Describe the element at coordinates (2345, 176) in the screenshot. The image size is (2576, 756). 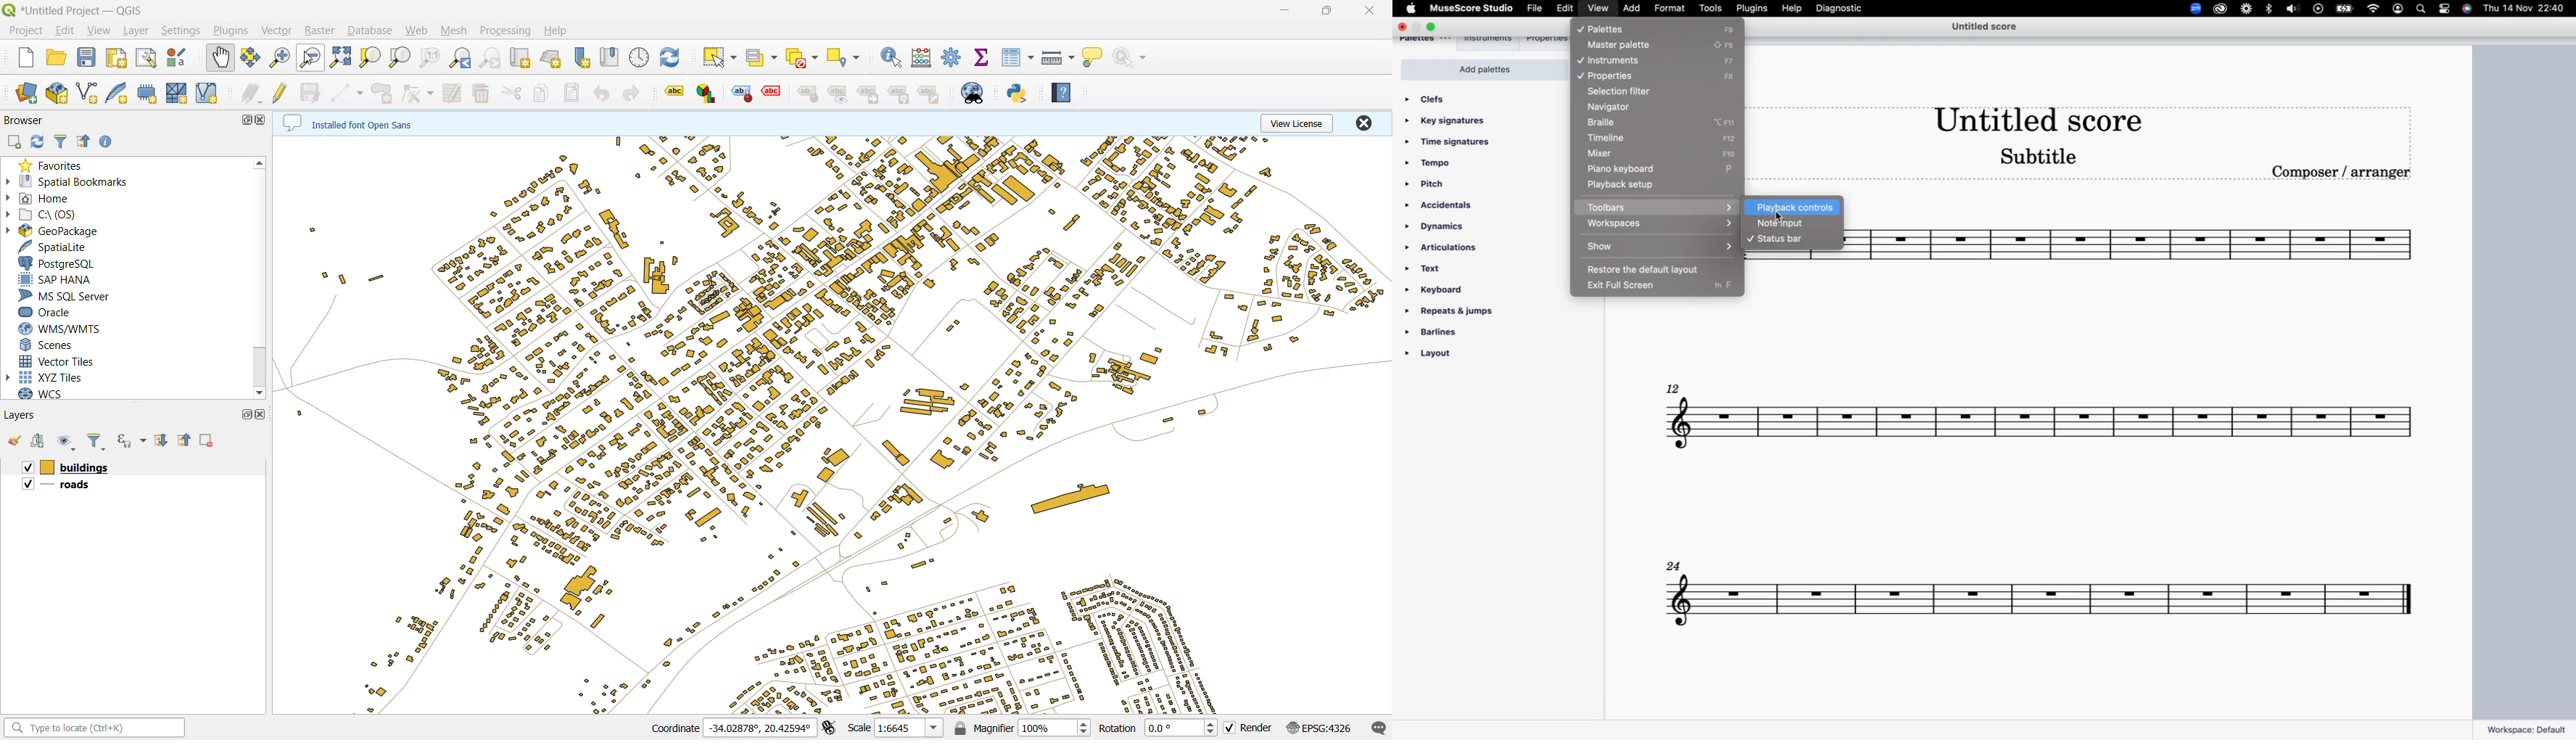
I see `composer / arranger` at that location.